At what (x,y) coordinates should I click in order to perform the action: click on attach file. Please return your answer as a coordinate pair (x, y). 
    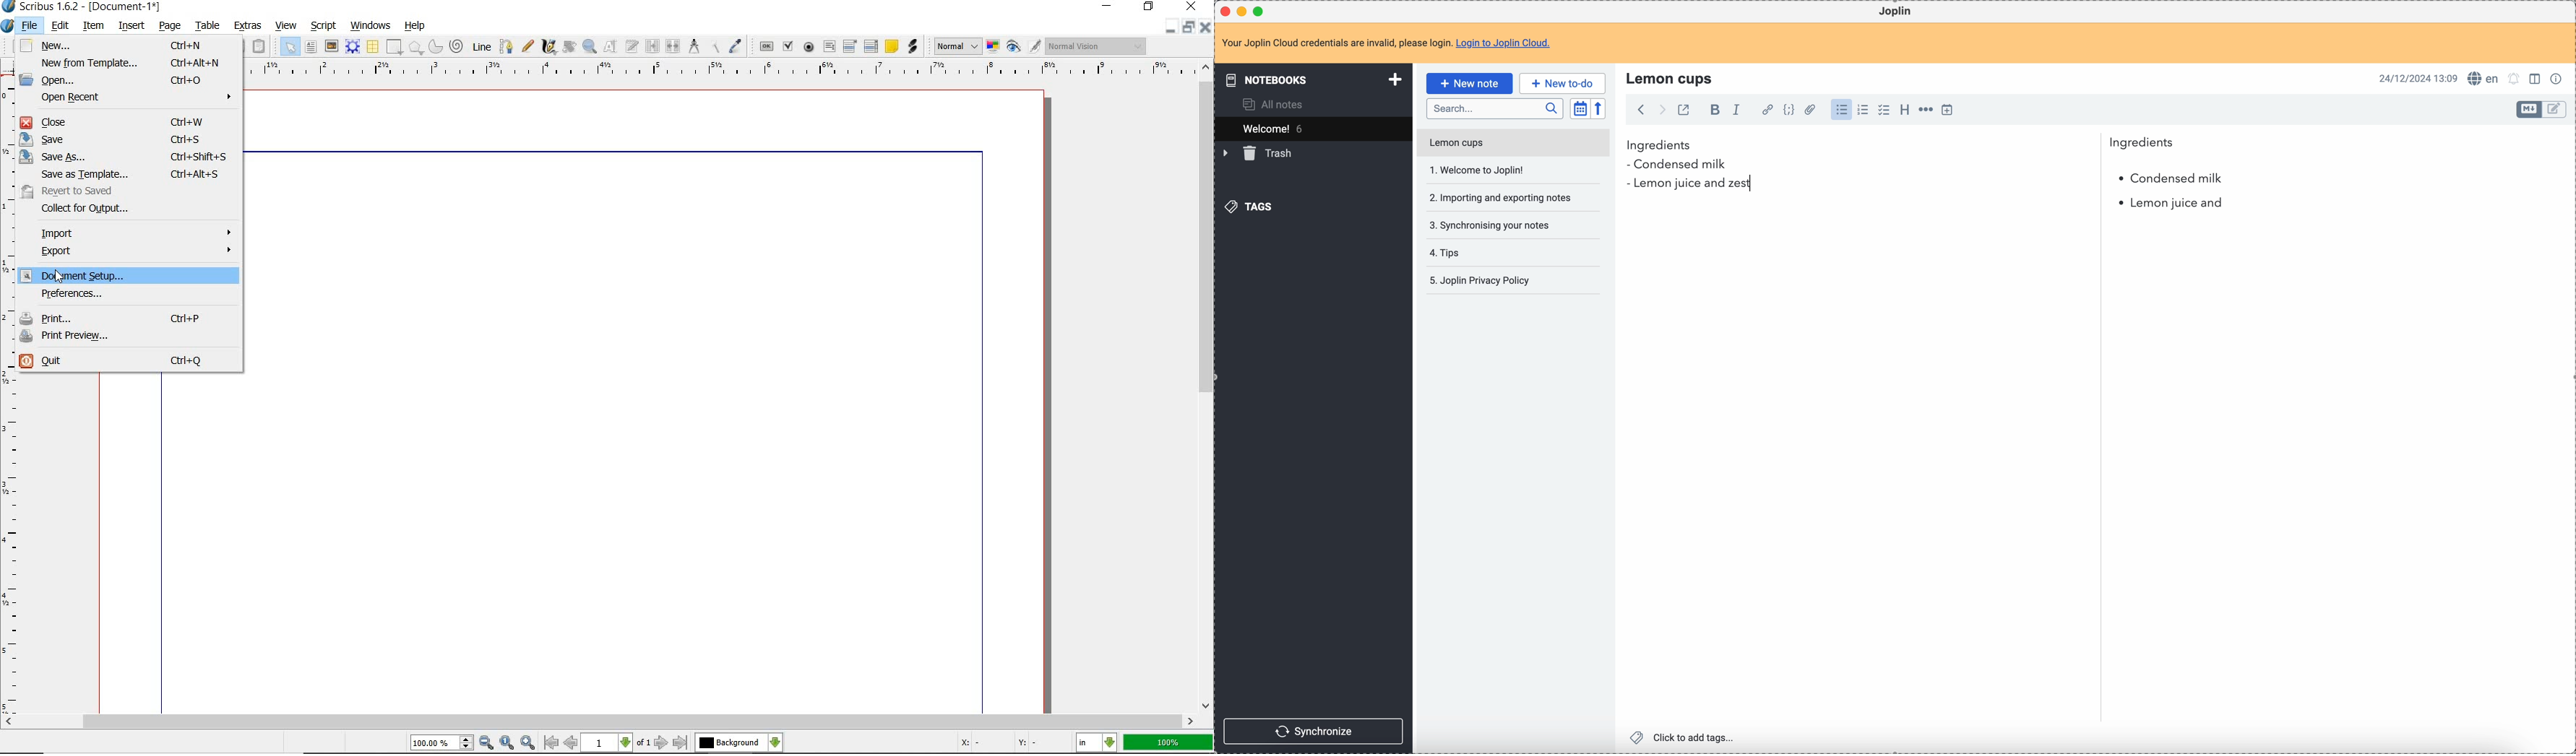
    Looking at the image, I should click on (1809, 110).